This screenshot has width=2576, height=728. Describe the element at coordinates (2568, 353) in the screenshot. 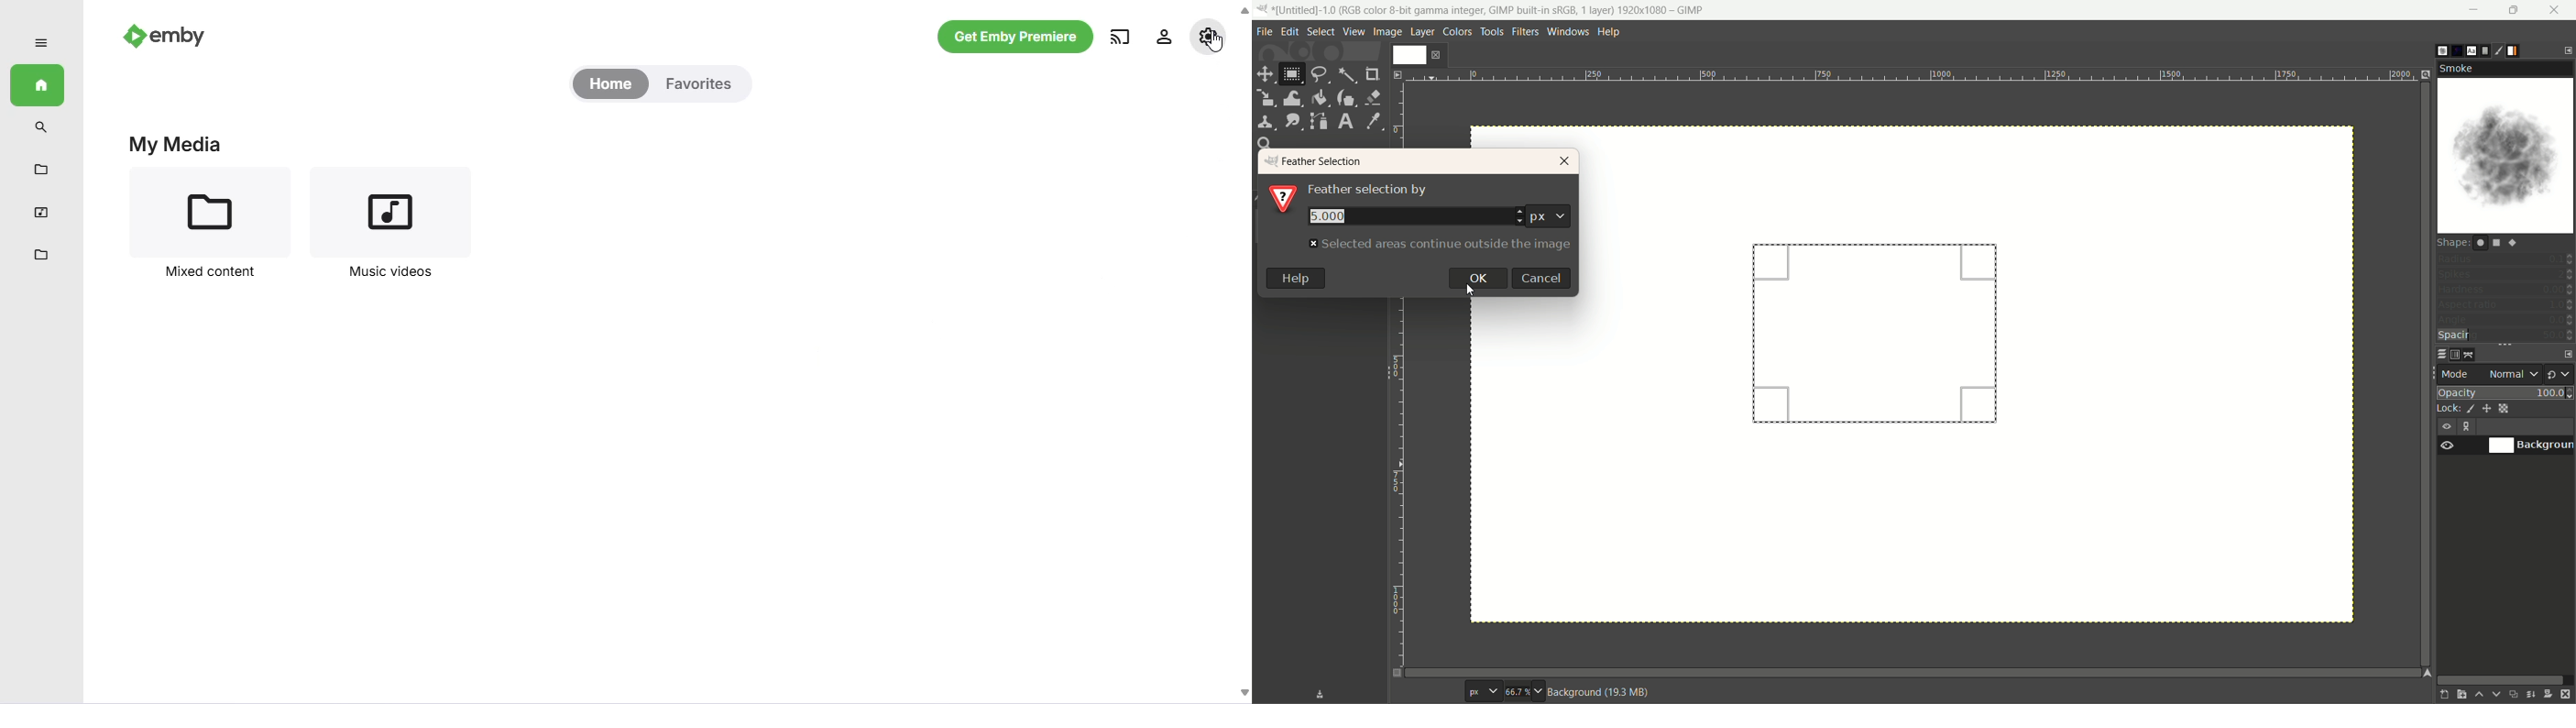

I see `configure this tab` at that location.